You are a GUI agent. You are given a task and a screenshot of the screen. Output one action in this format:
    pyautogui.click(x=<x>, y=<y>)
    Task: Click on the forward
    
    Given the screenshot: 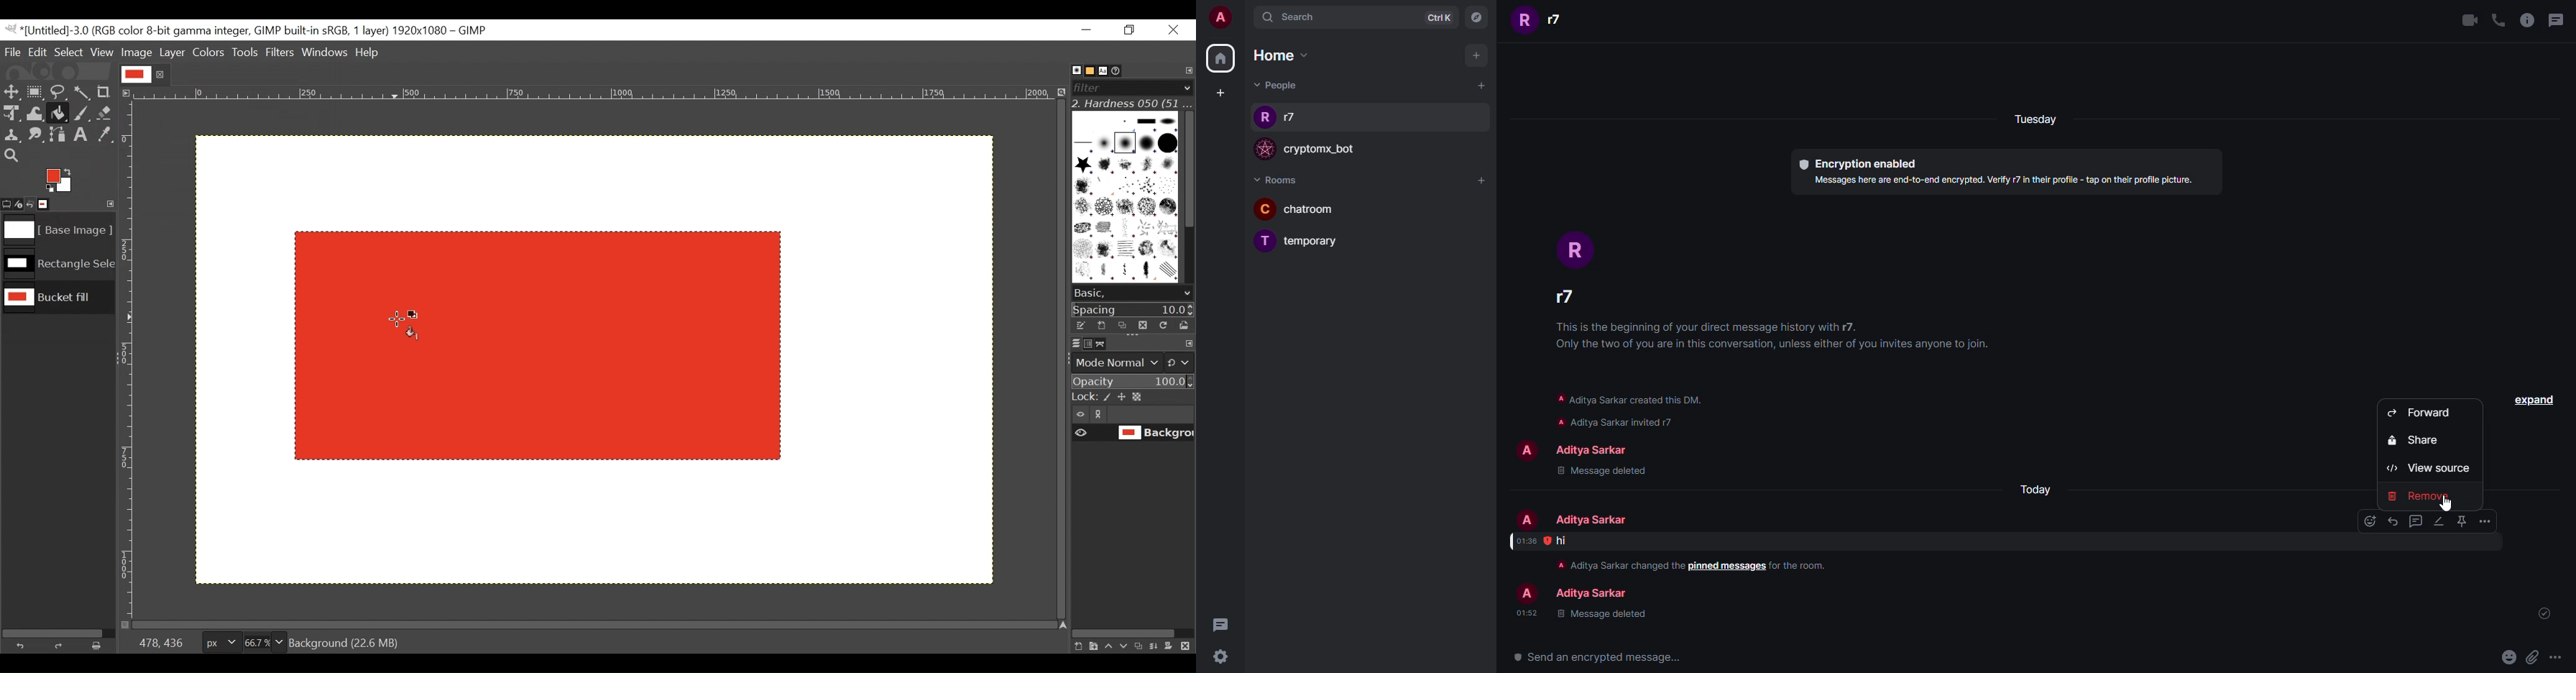 What is the action you would take?
    pyautogui.click(x=2421, y=412)
    